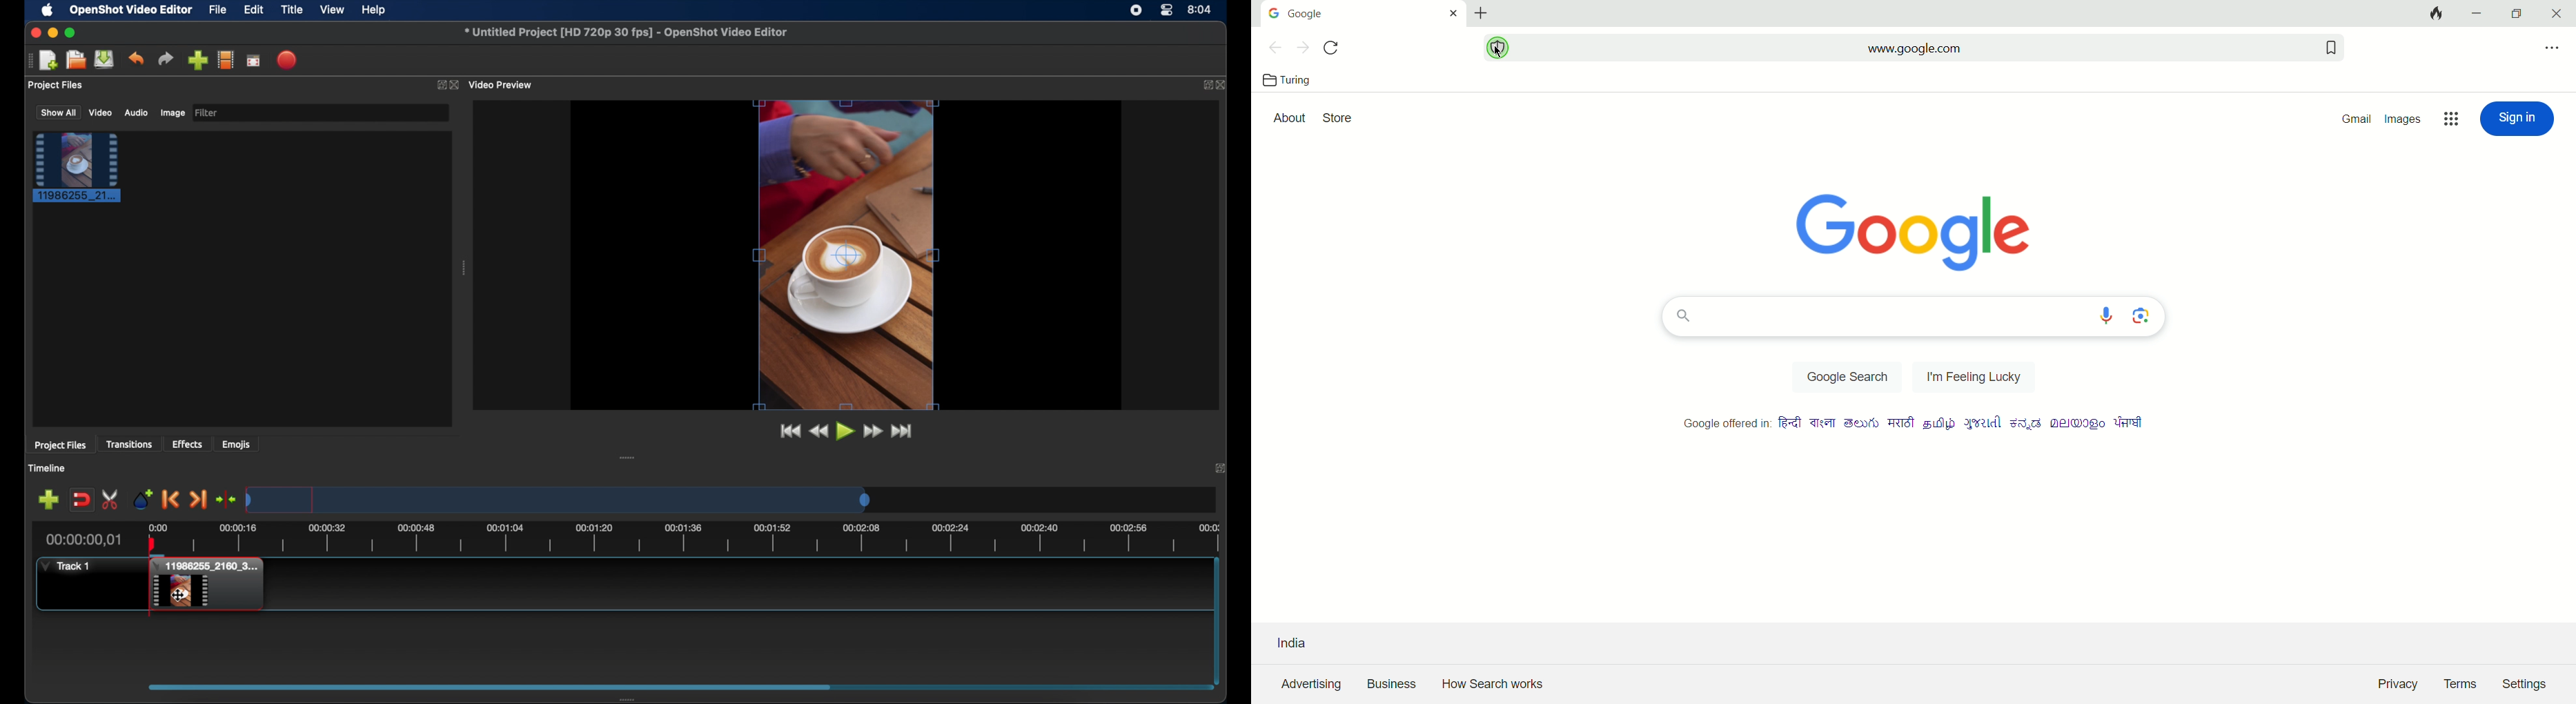  What do you see at coordinates (1269, 47) in the screenshot?
I see `previous` at bounding box center [1269, 47].